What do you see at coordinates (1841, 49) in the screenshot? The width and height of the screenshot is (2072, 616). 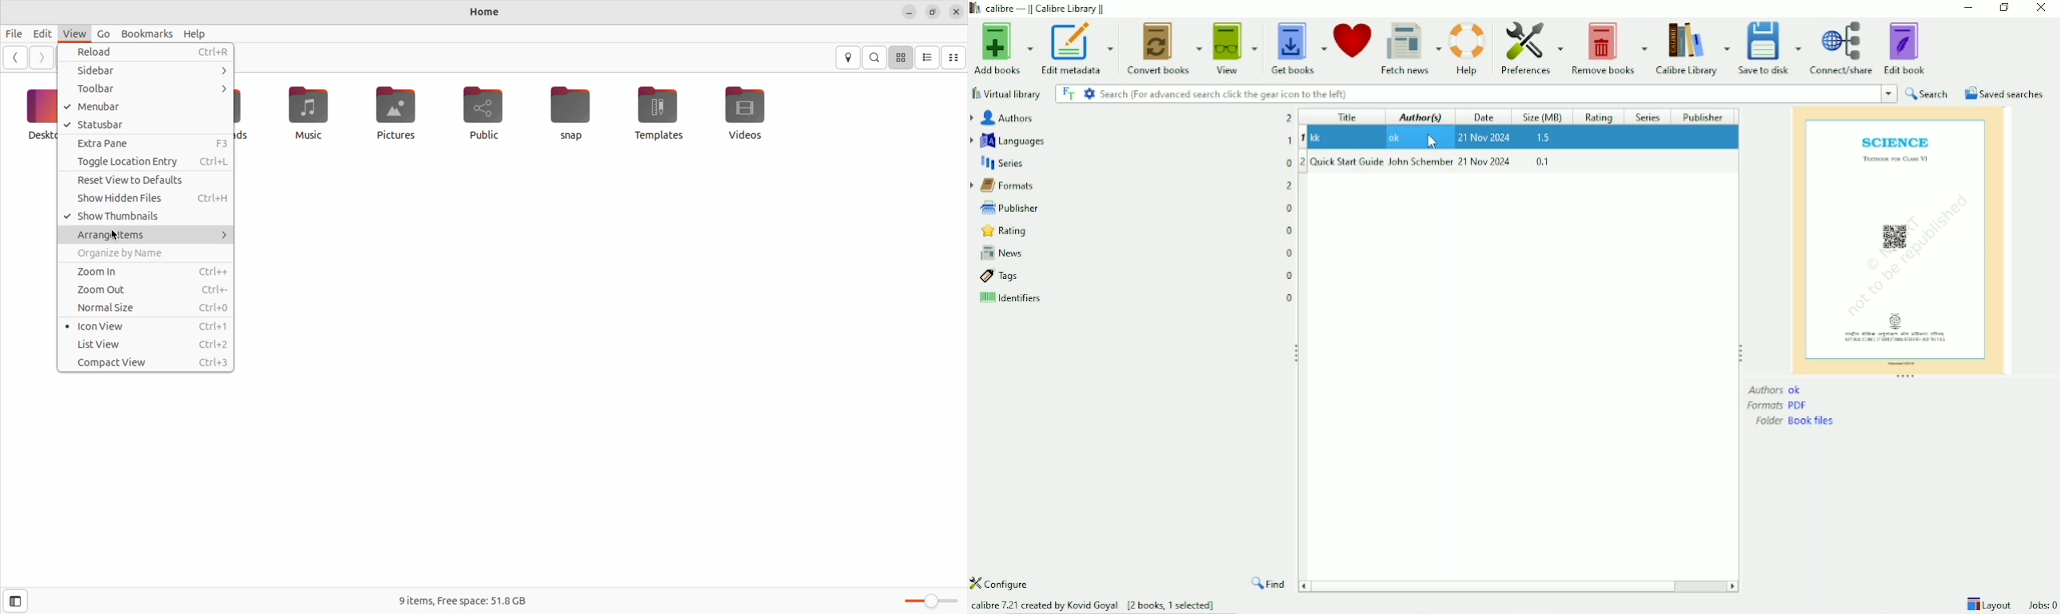 I see `Connect/share` at bounding box center [1841, 49].